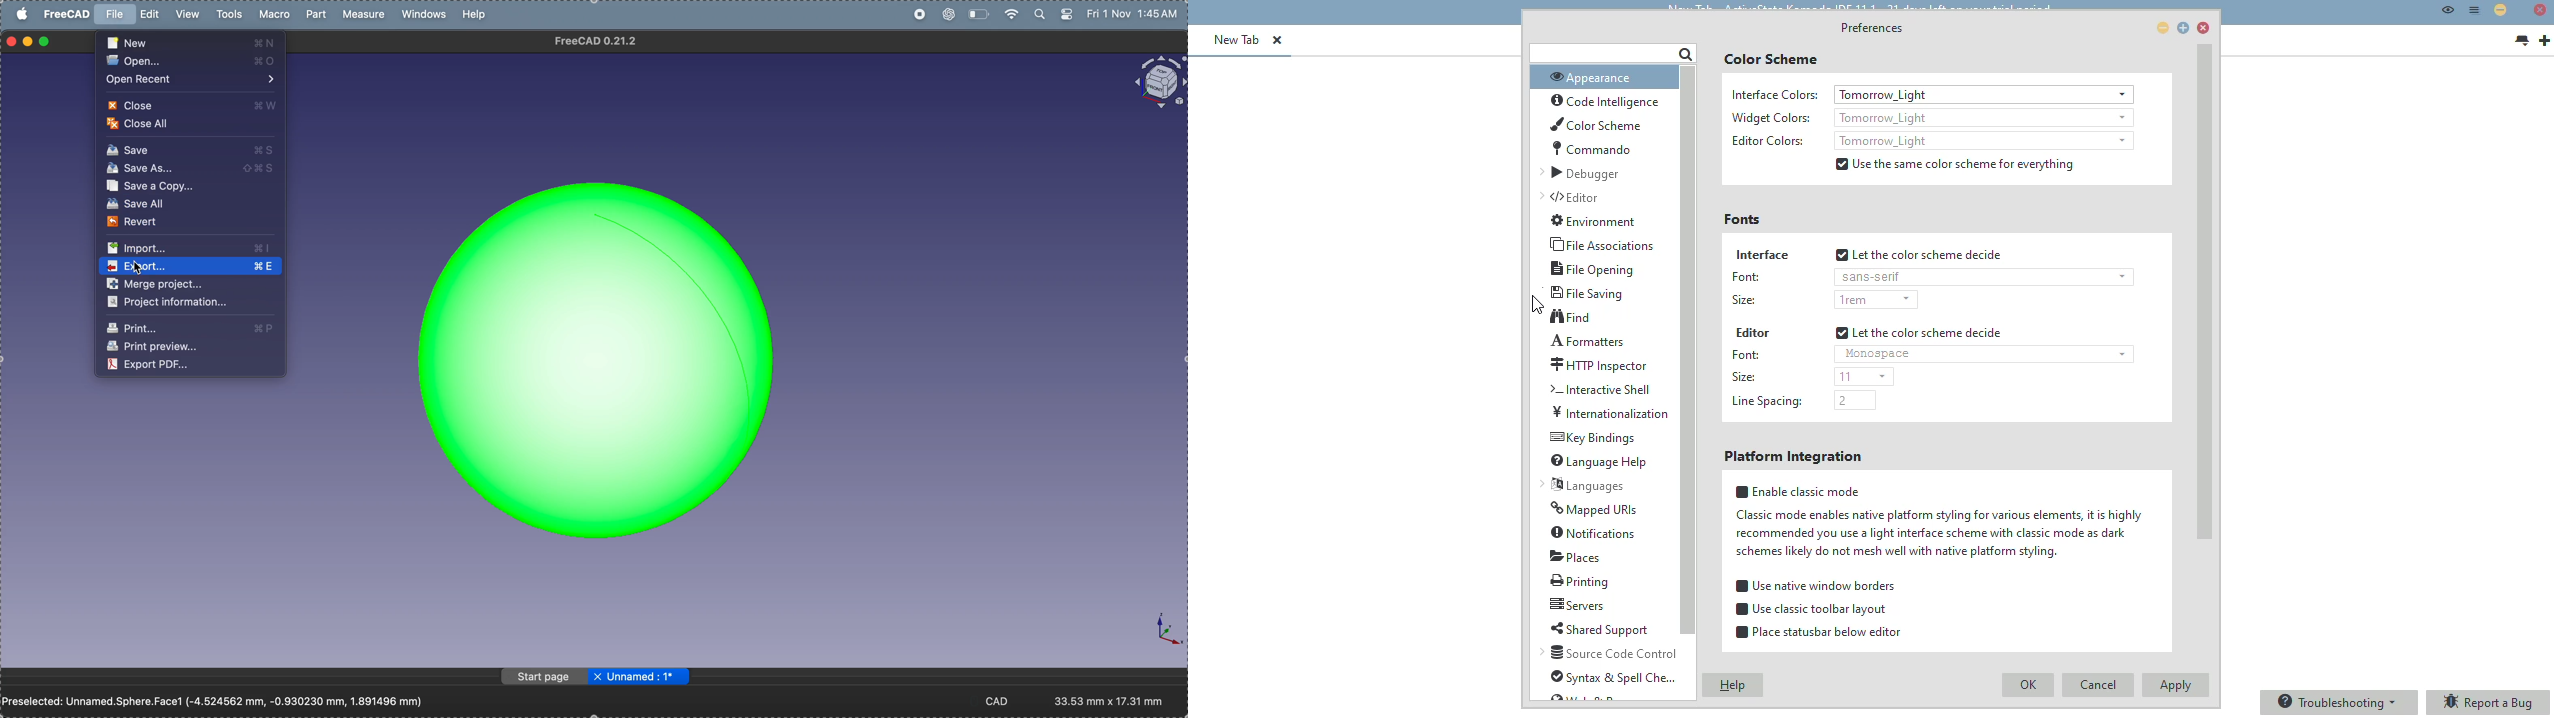 The width and height of the screenshot is (2576, 728). I want to click on Preselected: Unnamed.Sphere.Face1 (-4.524562 mm, -0.930230 mm, 1.891496 mm), so click(221, 699).